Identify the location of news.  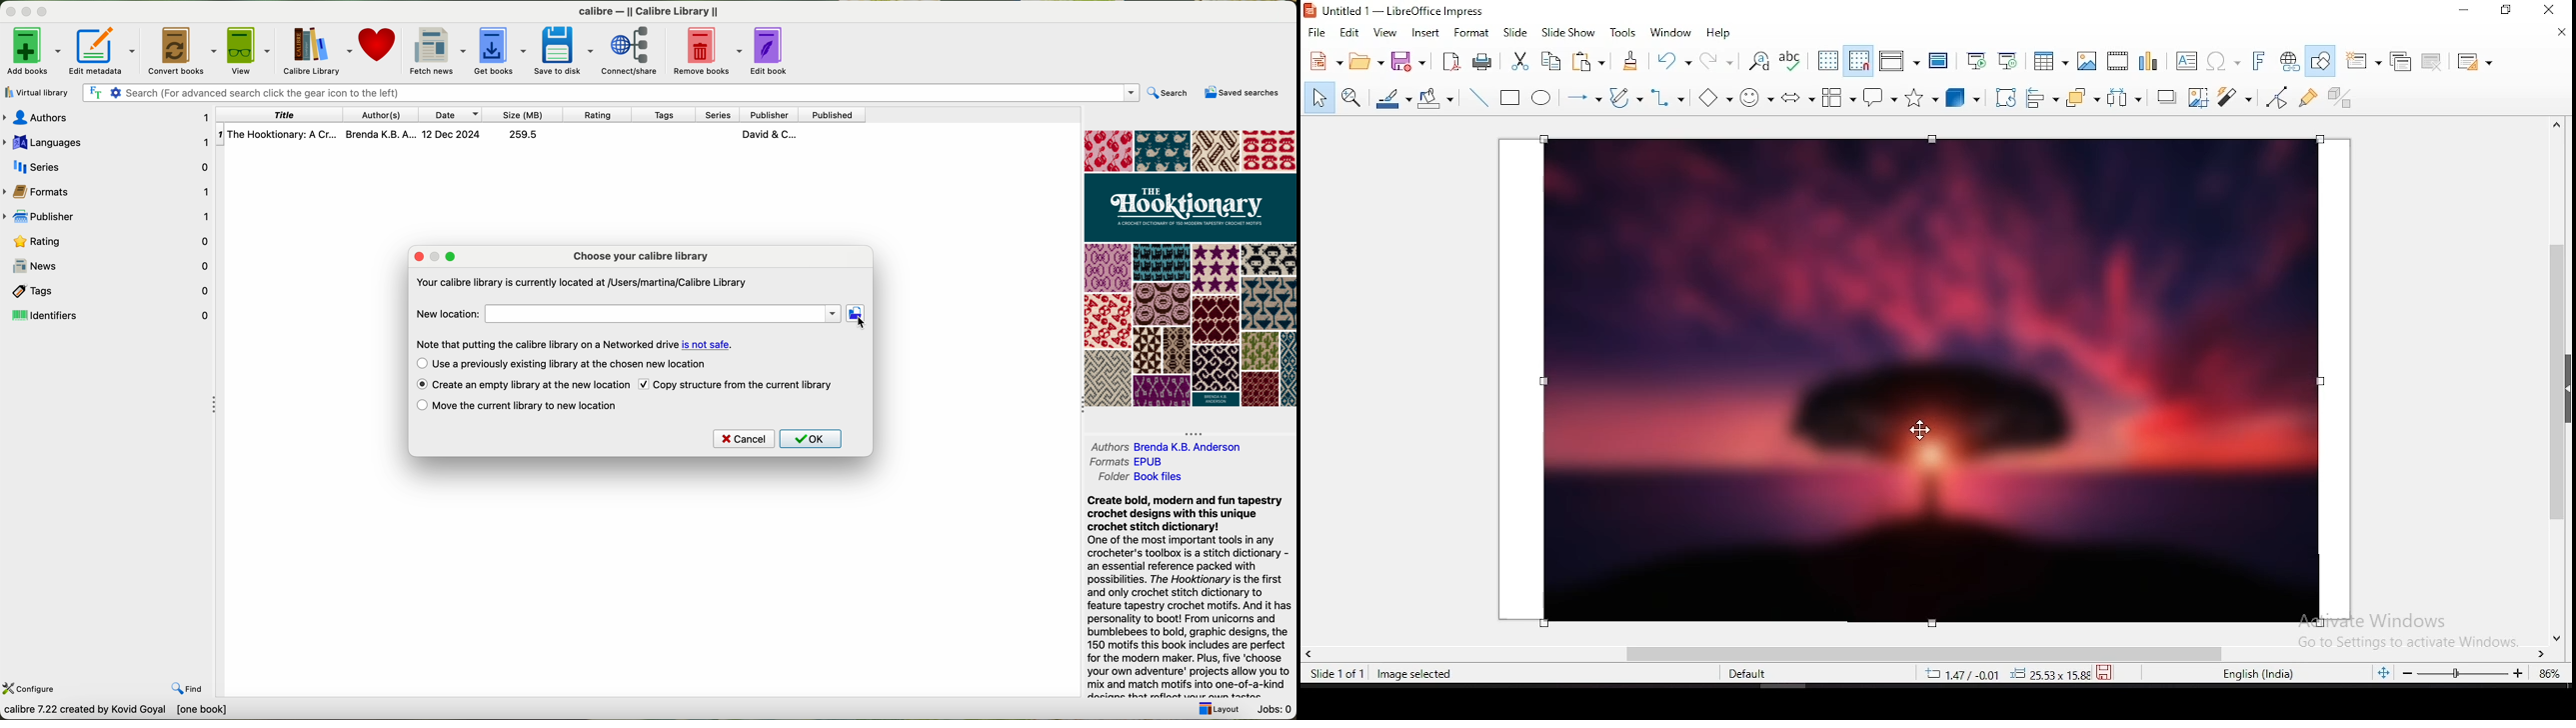
(117, 266).